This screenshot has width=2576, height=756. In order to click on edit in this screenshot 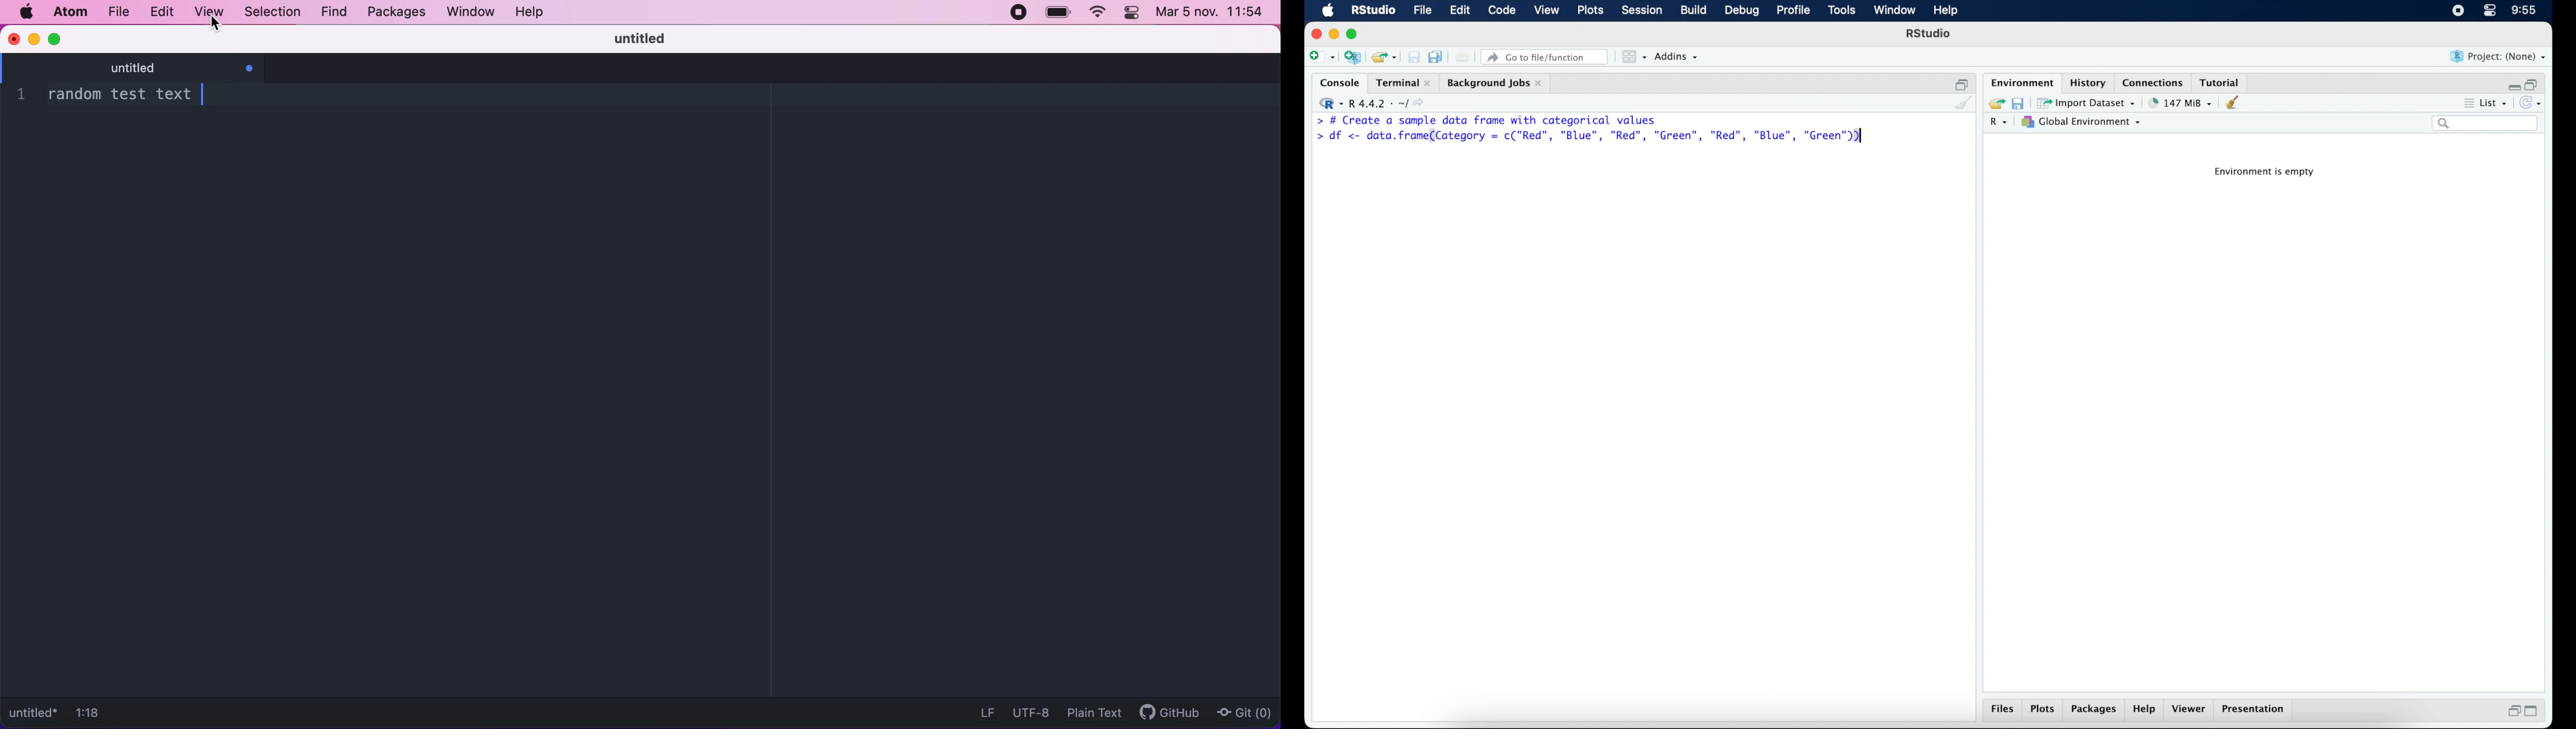, I will do `click(1460, 11)`.